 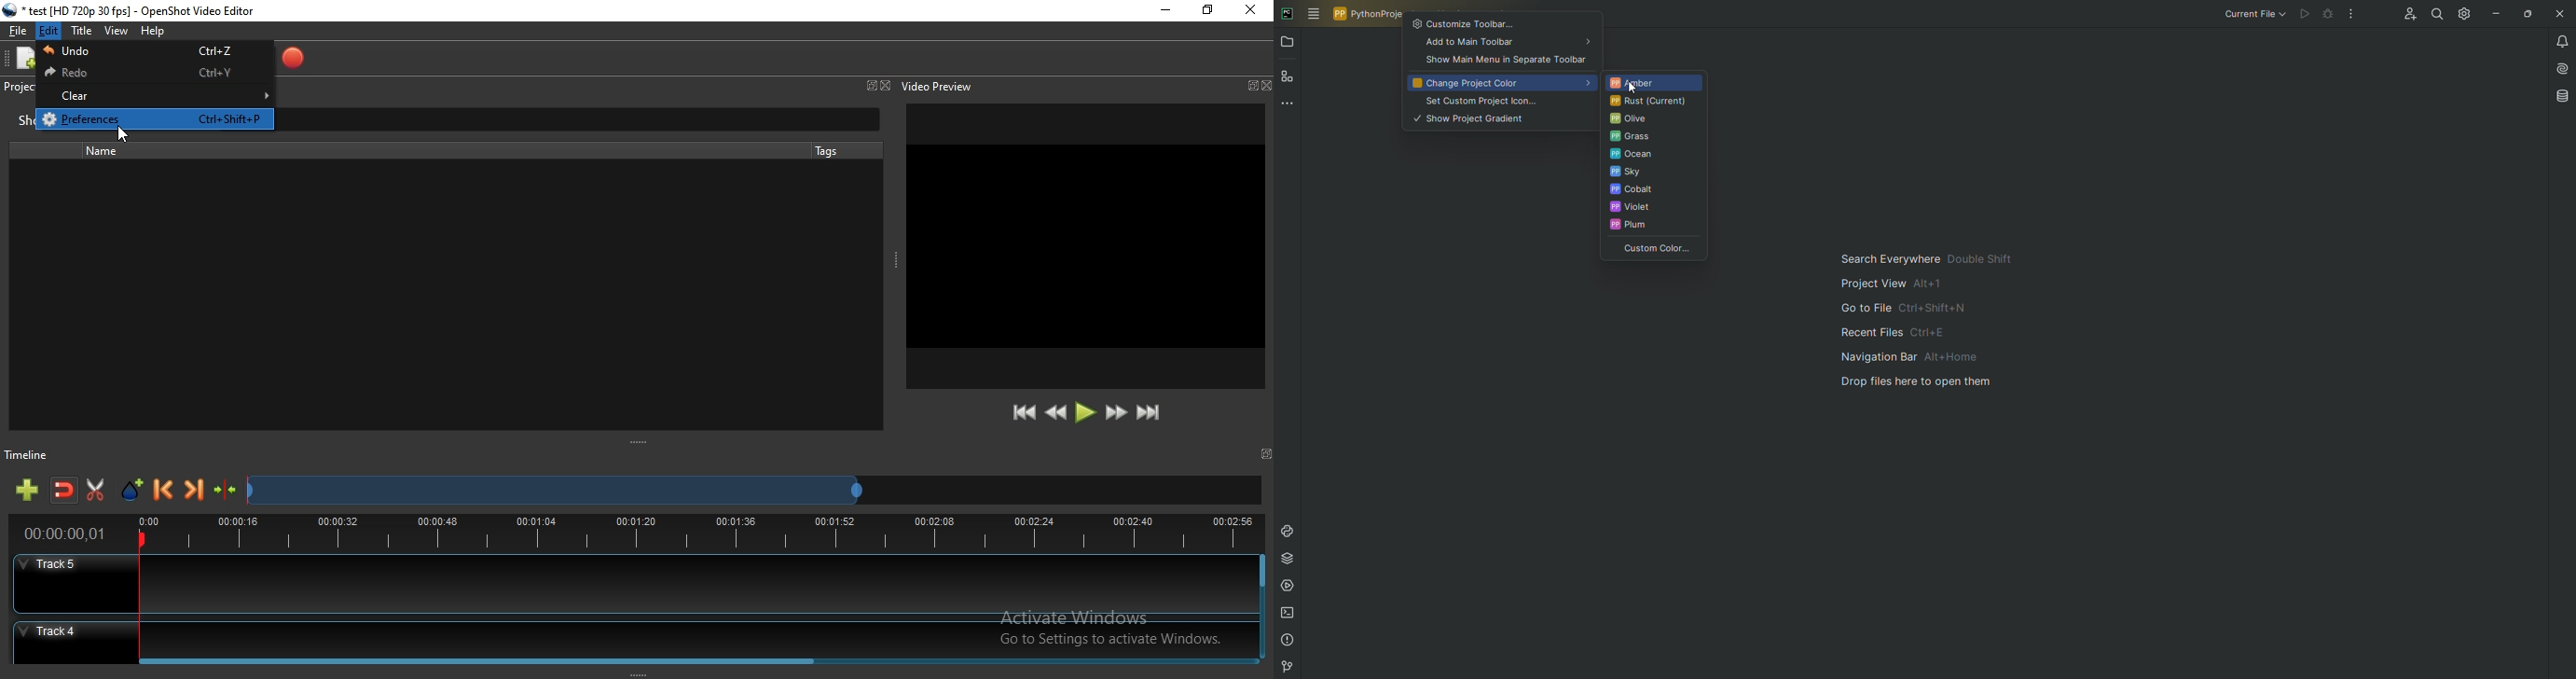 I want to click on Customize Toolbar, so click(x=1502, y=23).